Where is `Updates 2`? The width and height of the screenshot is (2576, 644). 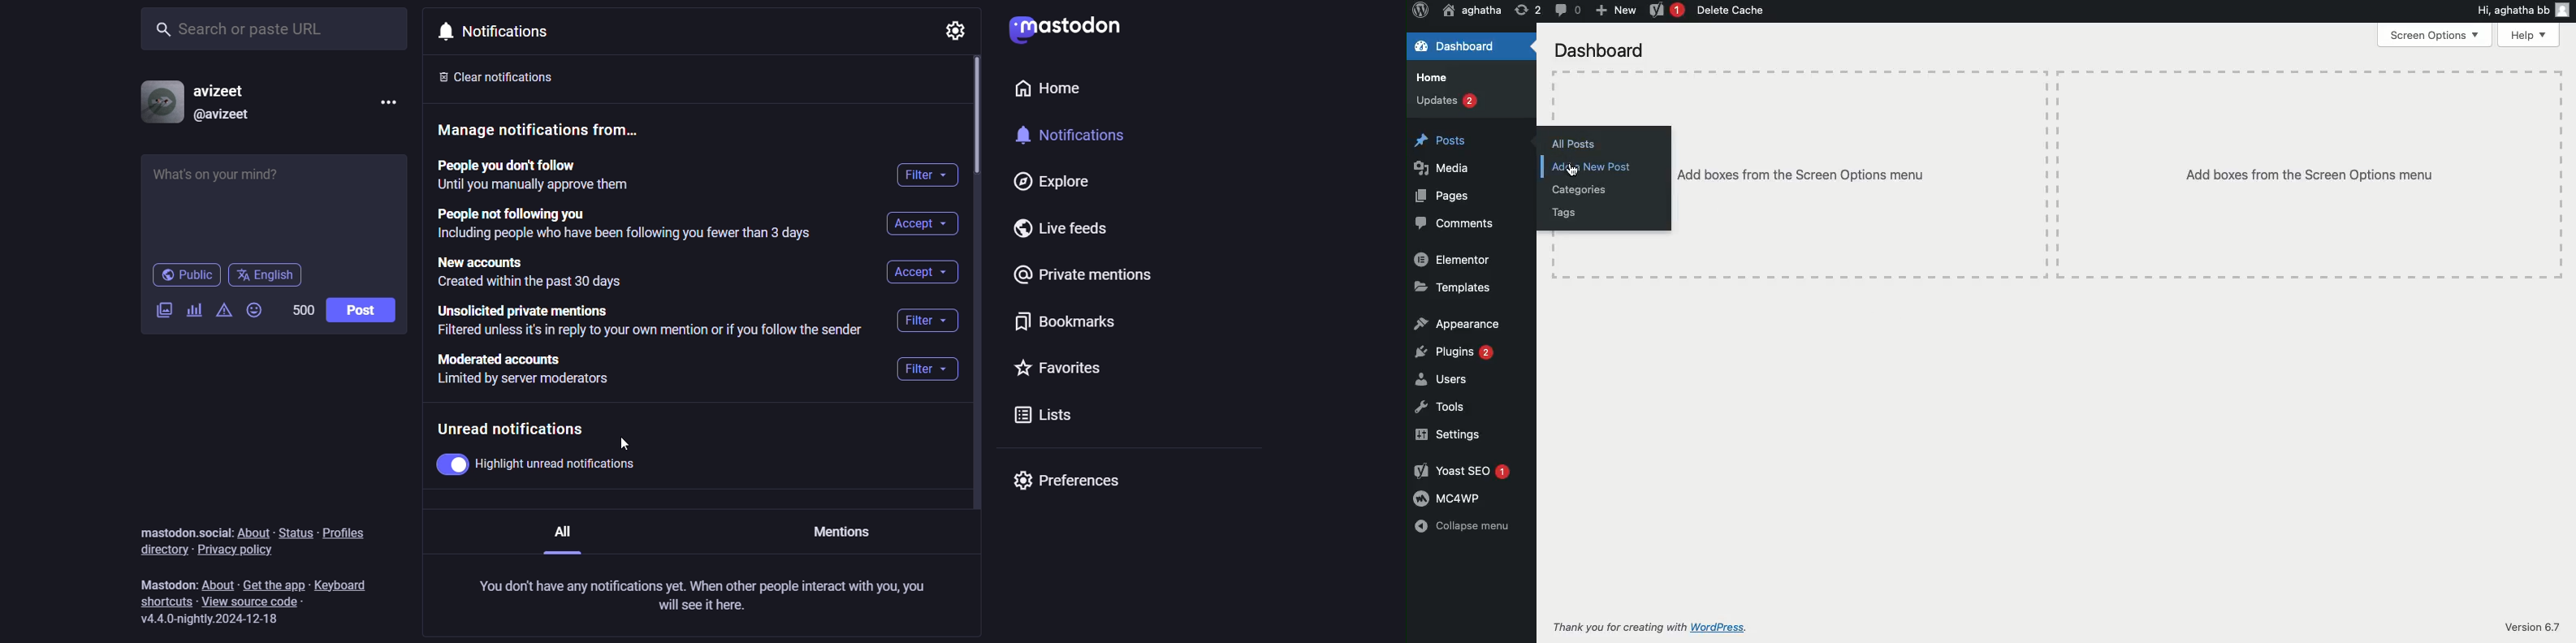 Updates 2 is located at coordinates (1450, 102).